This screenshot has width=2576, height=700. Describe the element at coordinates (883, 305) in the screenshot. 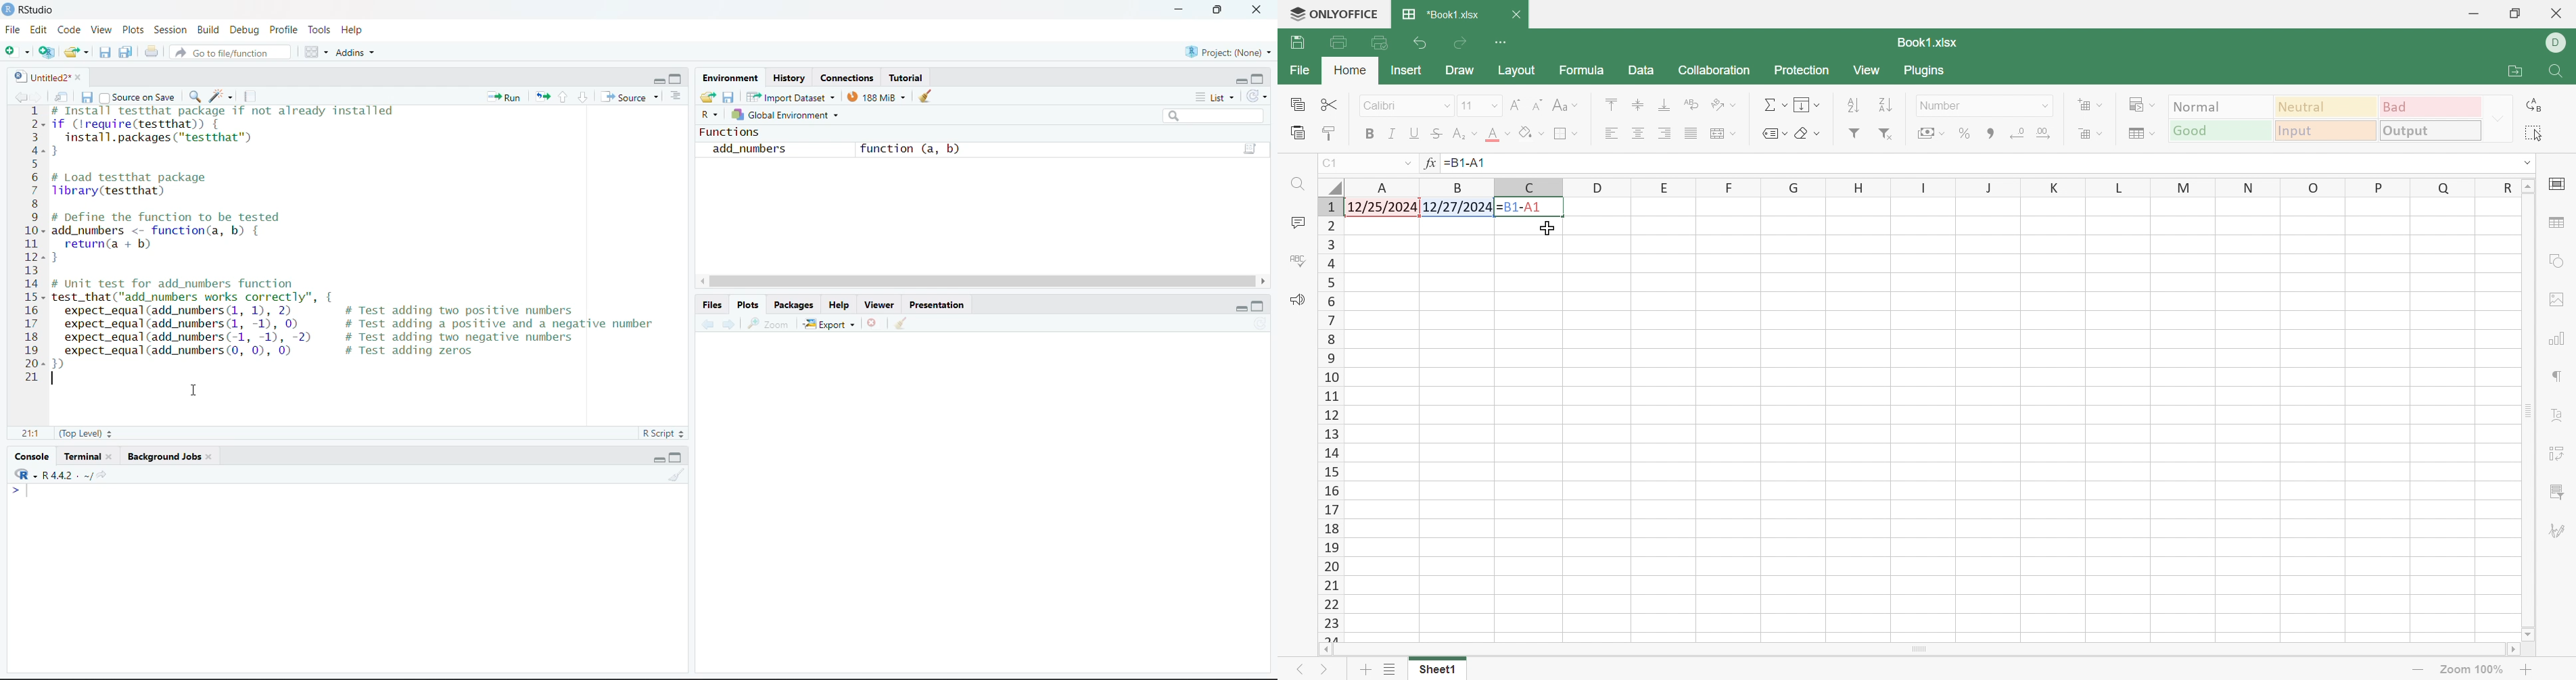

I see `Viewer` at that location.